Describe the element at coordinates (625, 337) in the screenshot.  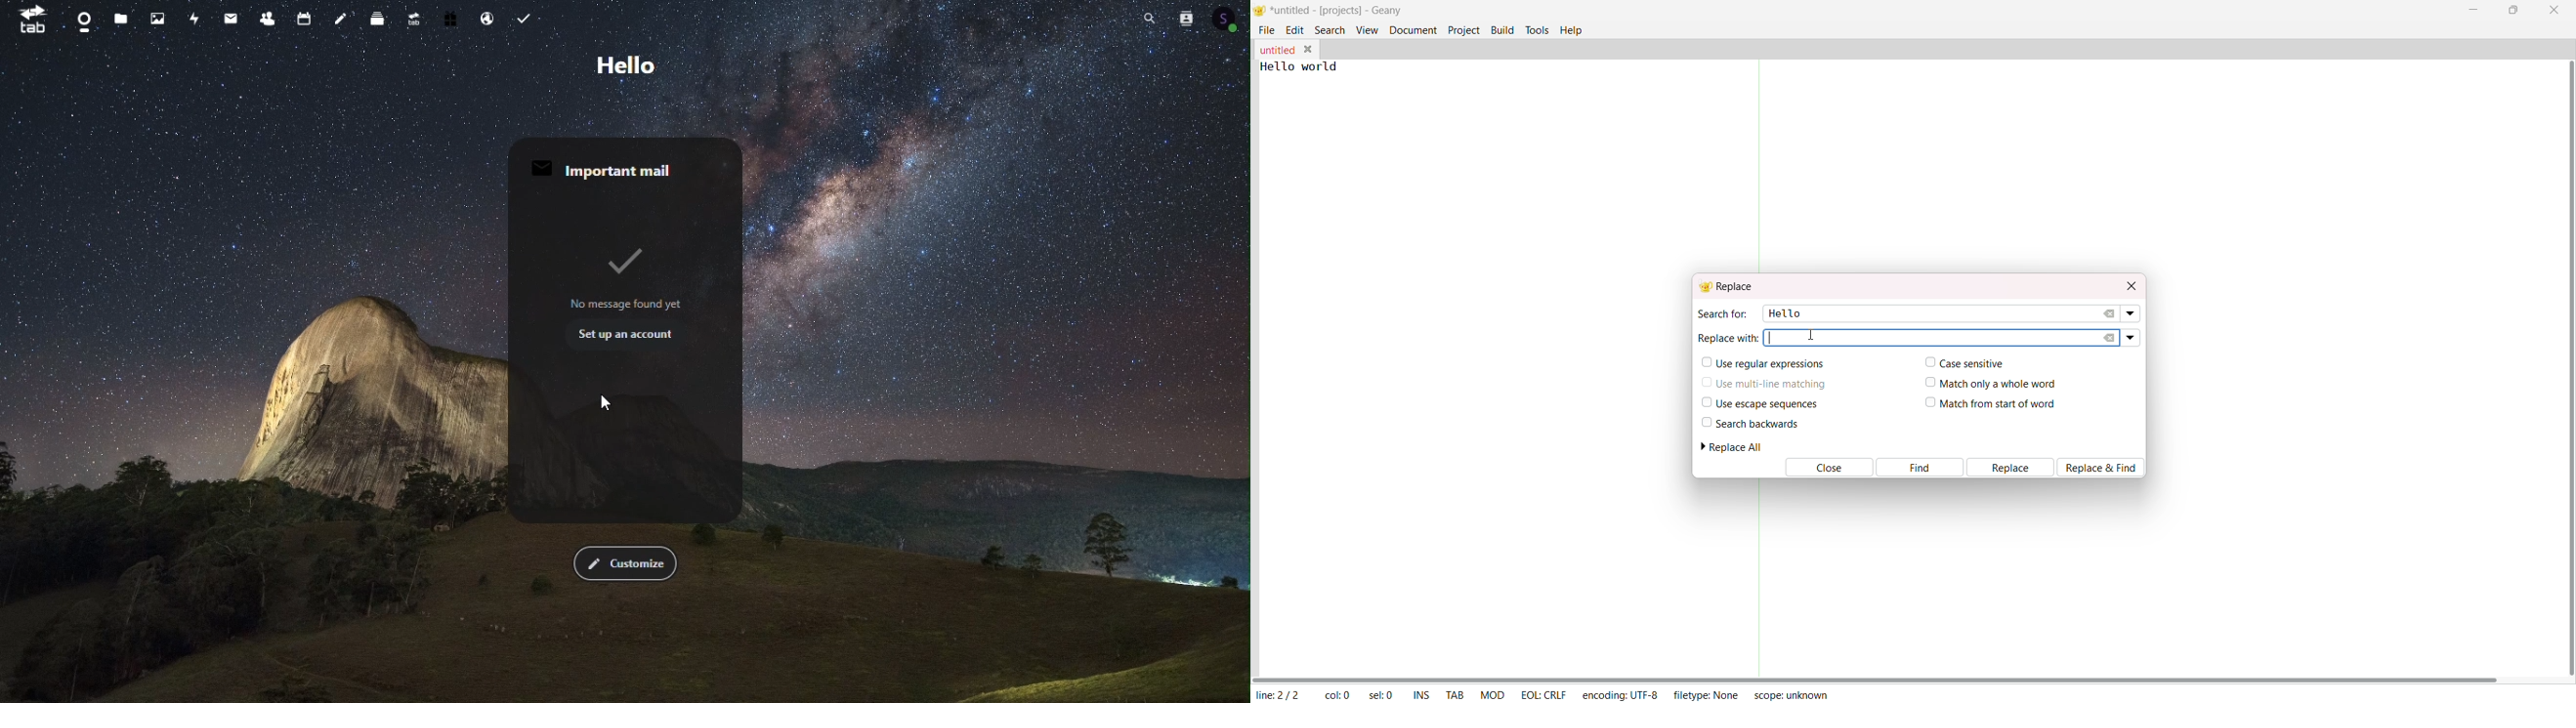
I see `setup an account` at that location.